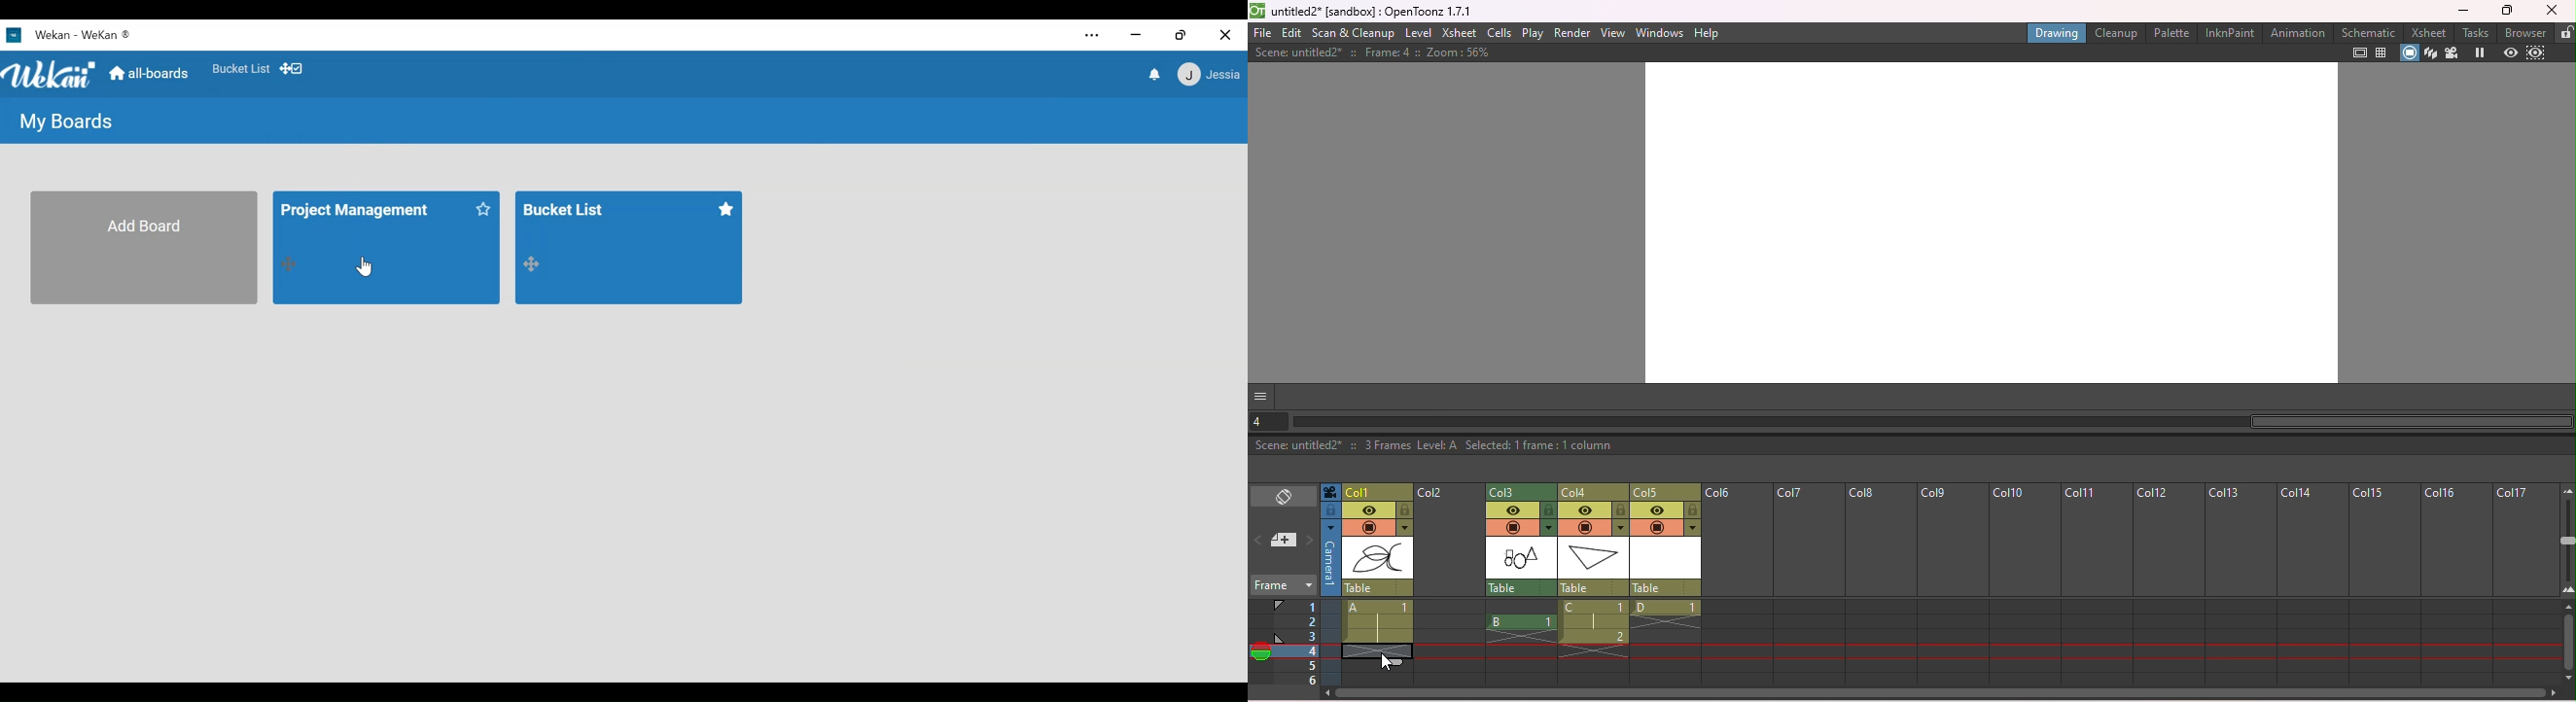  What do you see at coordinates (1331, 558) in the screenshot?
I see `Click to select camera` at bounding box center [1331, 558].